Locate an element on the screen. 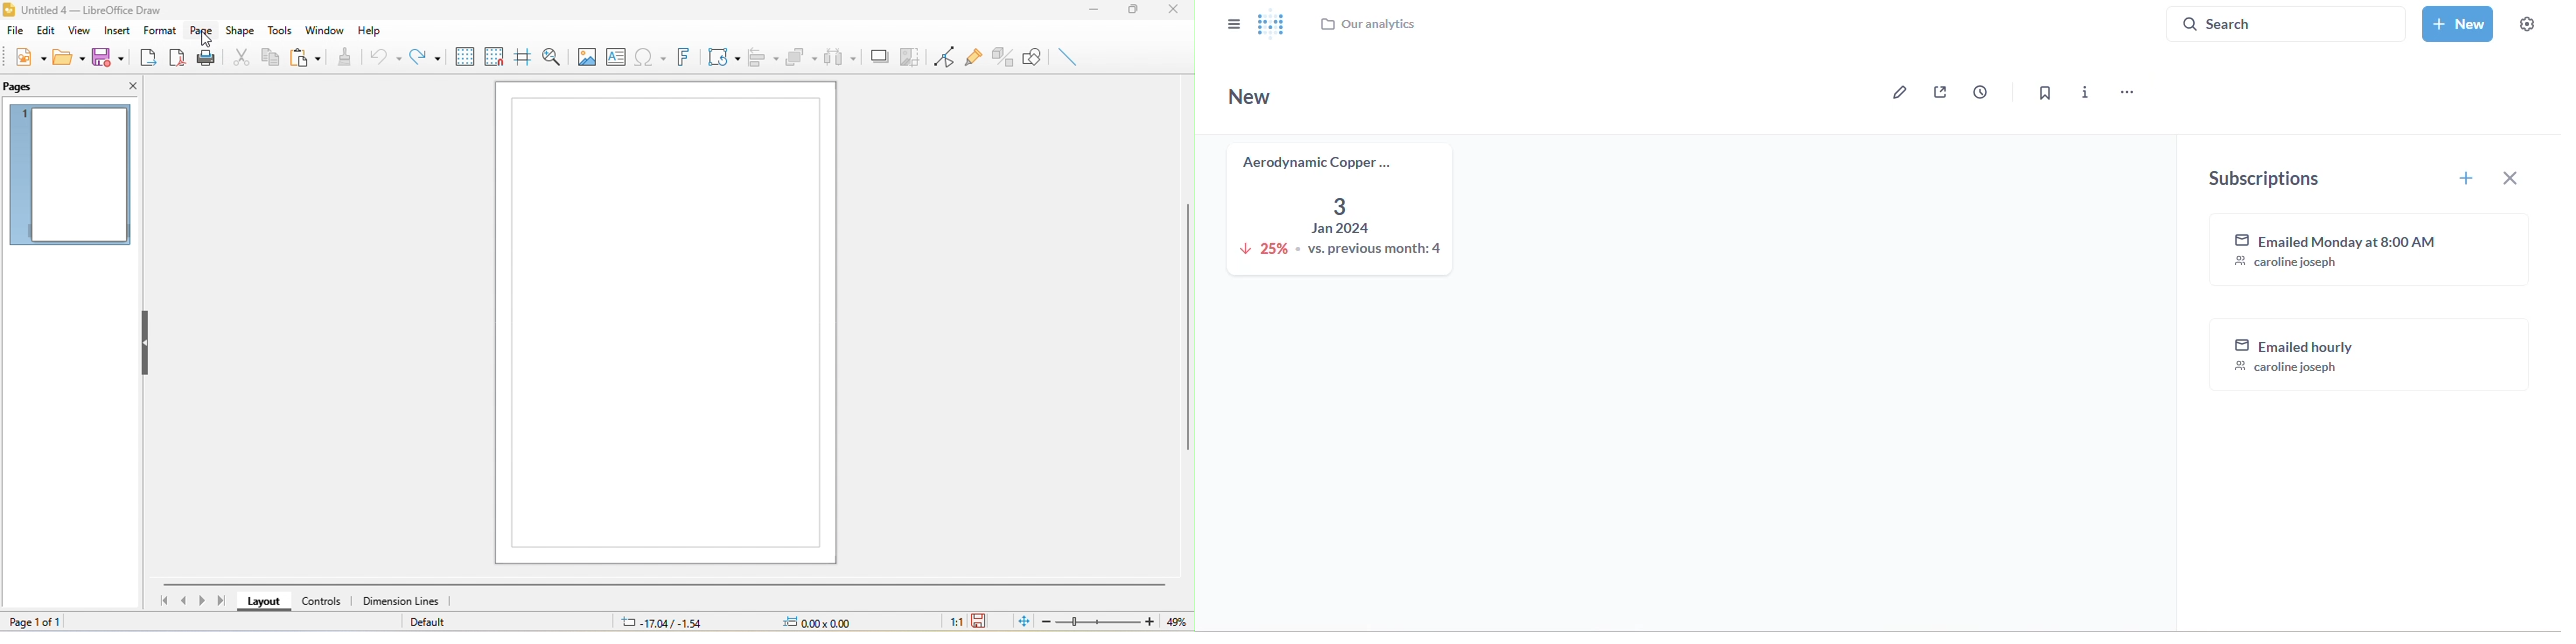 The height and width of the screenshot is (644, 2576). display to grids is located at coordinates (466, 57).